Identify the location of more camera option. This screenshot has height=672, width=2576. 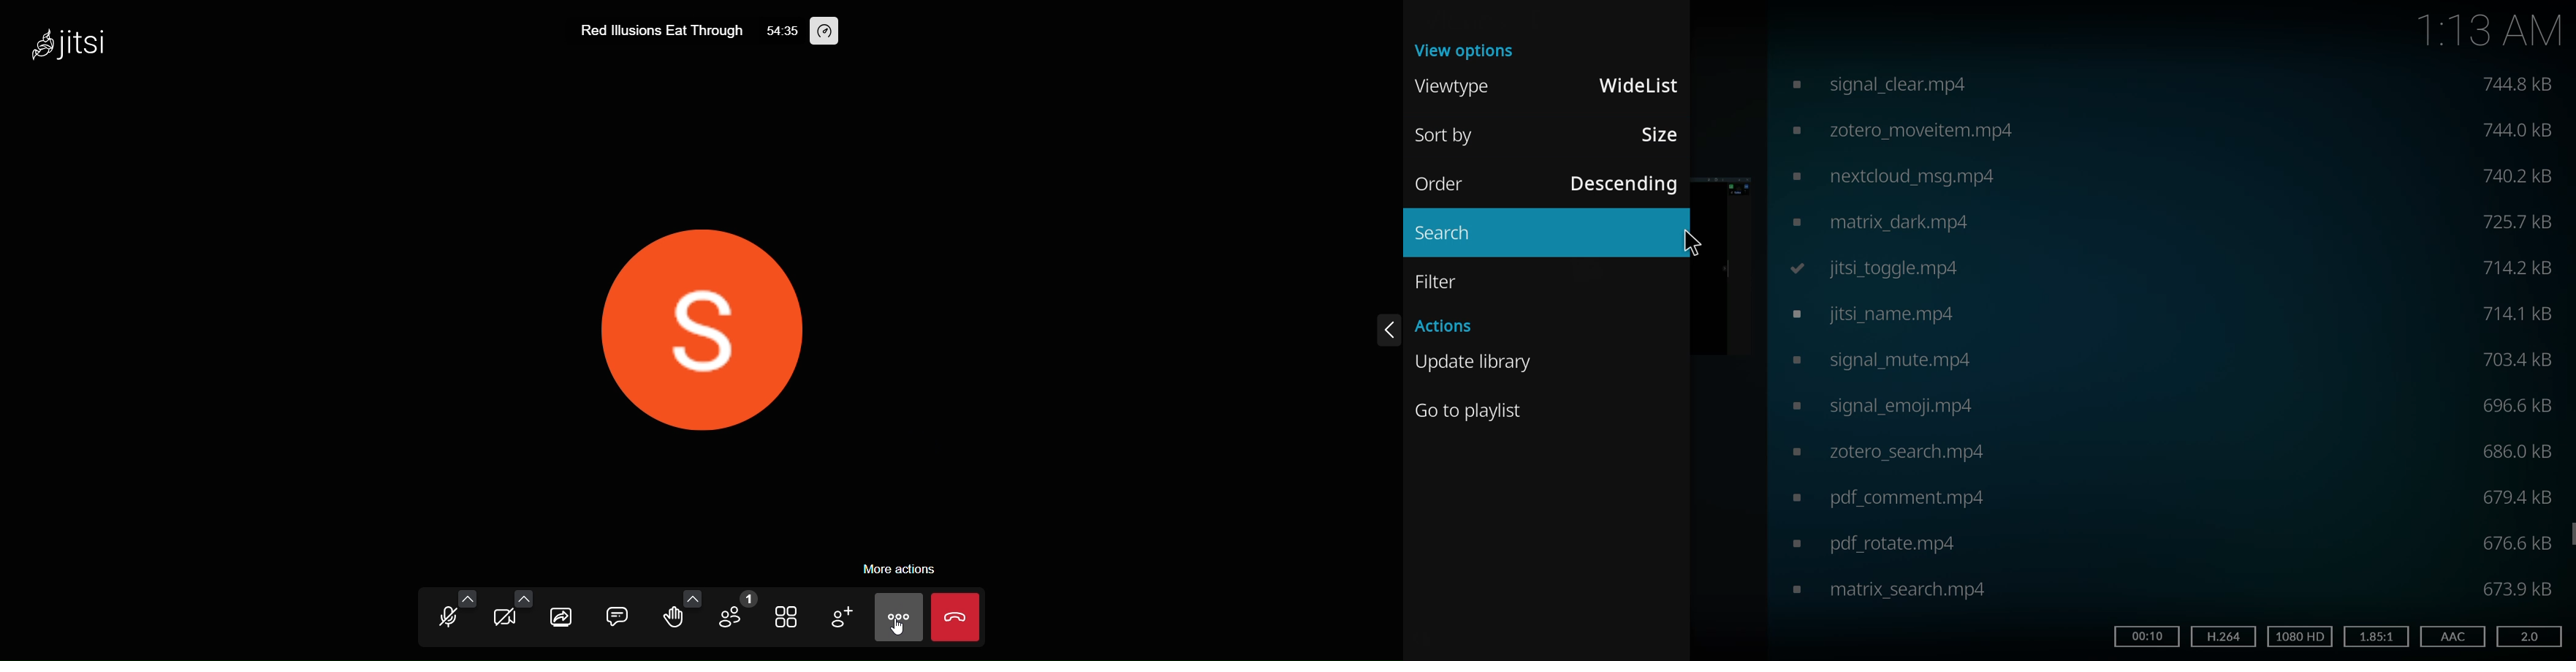
(525, 597).